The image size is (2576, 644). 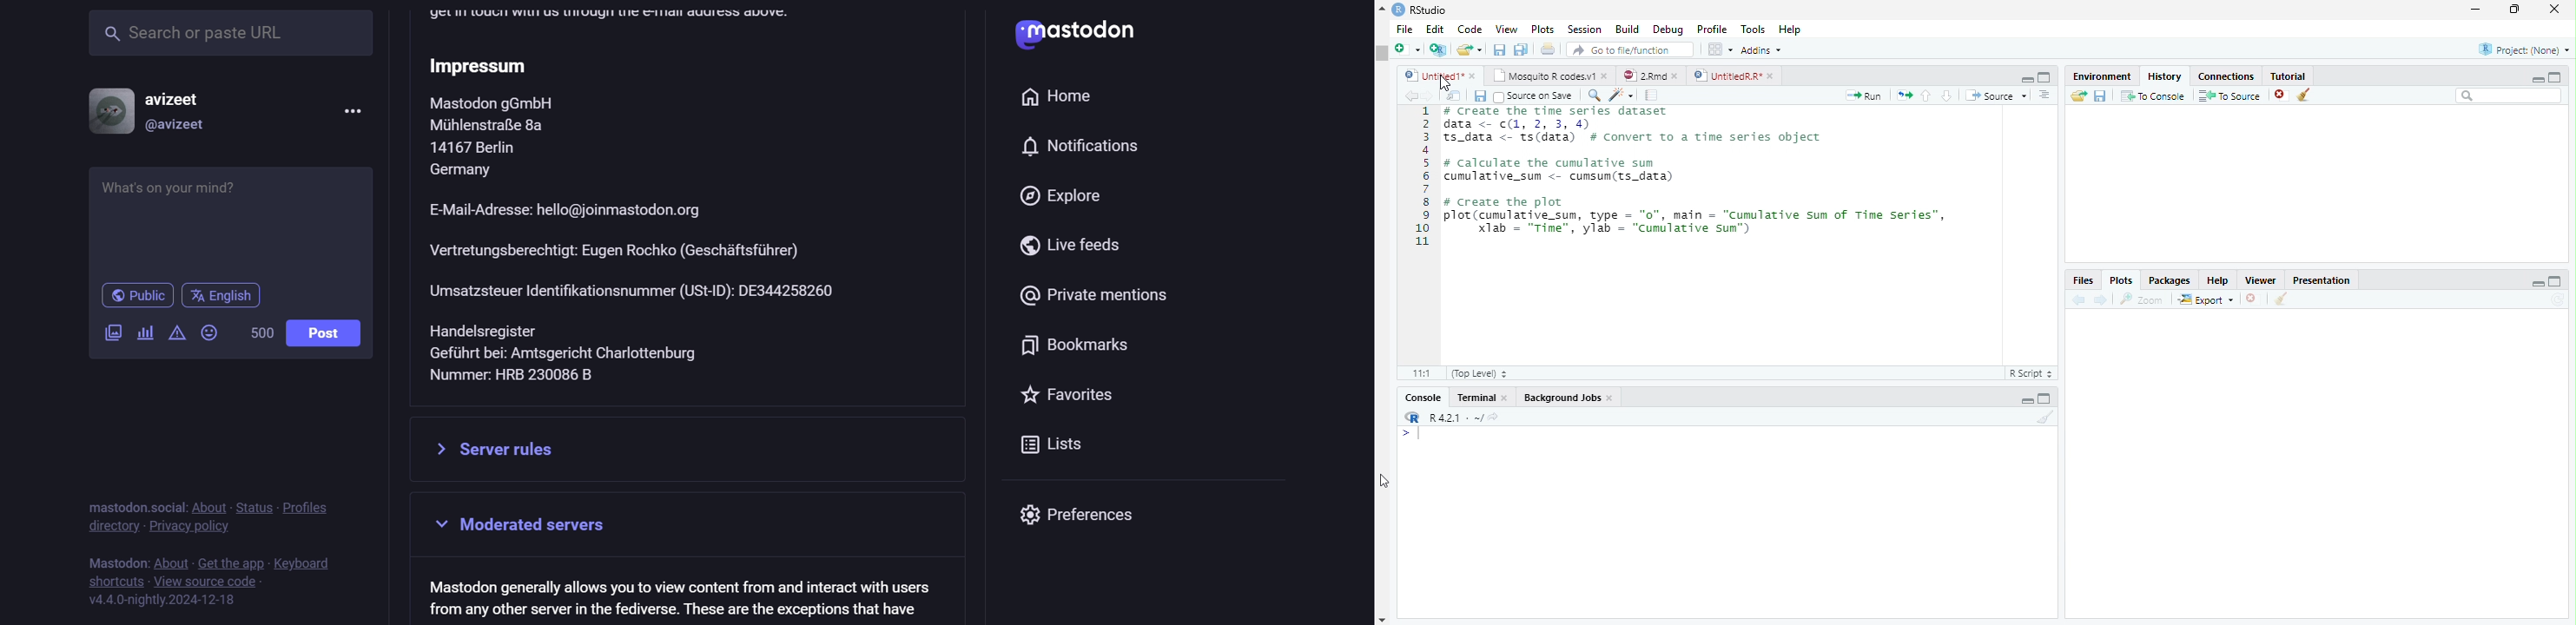 I want to click on add emojis, so click(x=213, y=332).